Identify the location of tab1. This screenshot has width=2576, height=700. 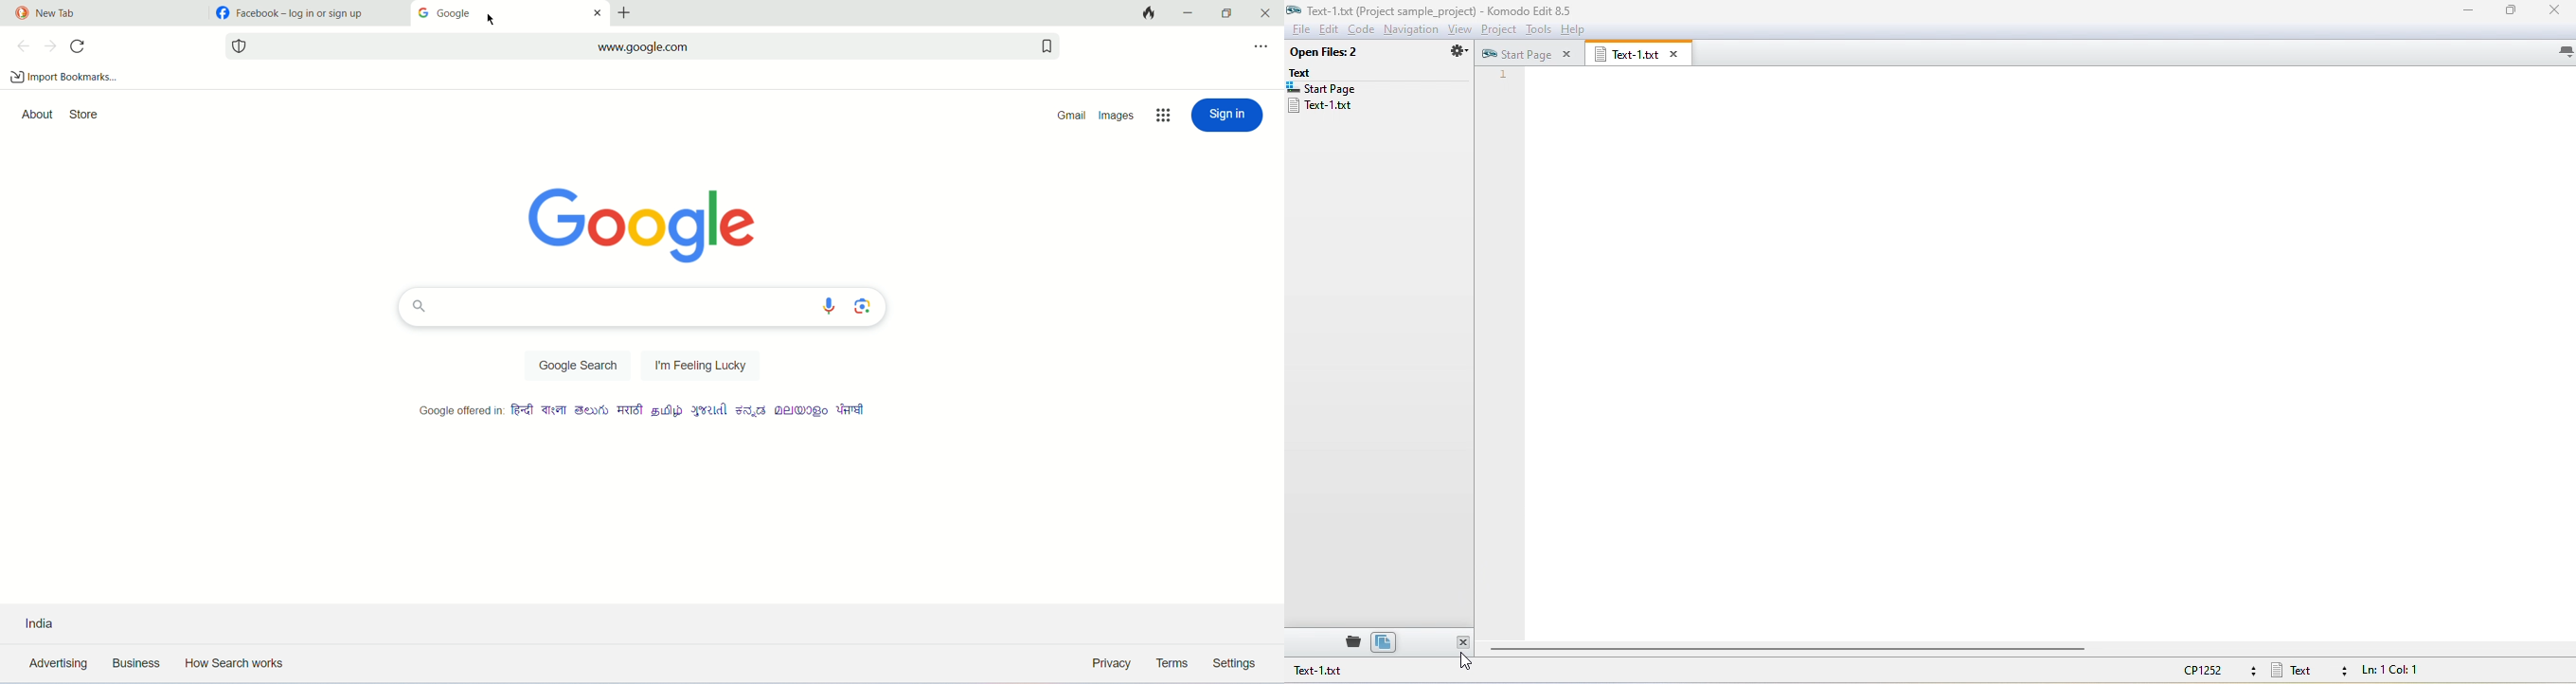
(105, 14).